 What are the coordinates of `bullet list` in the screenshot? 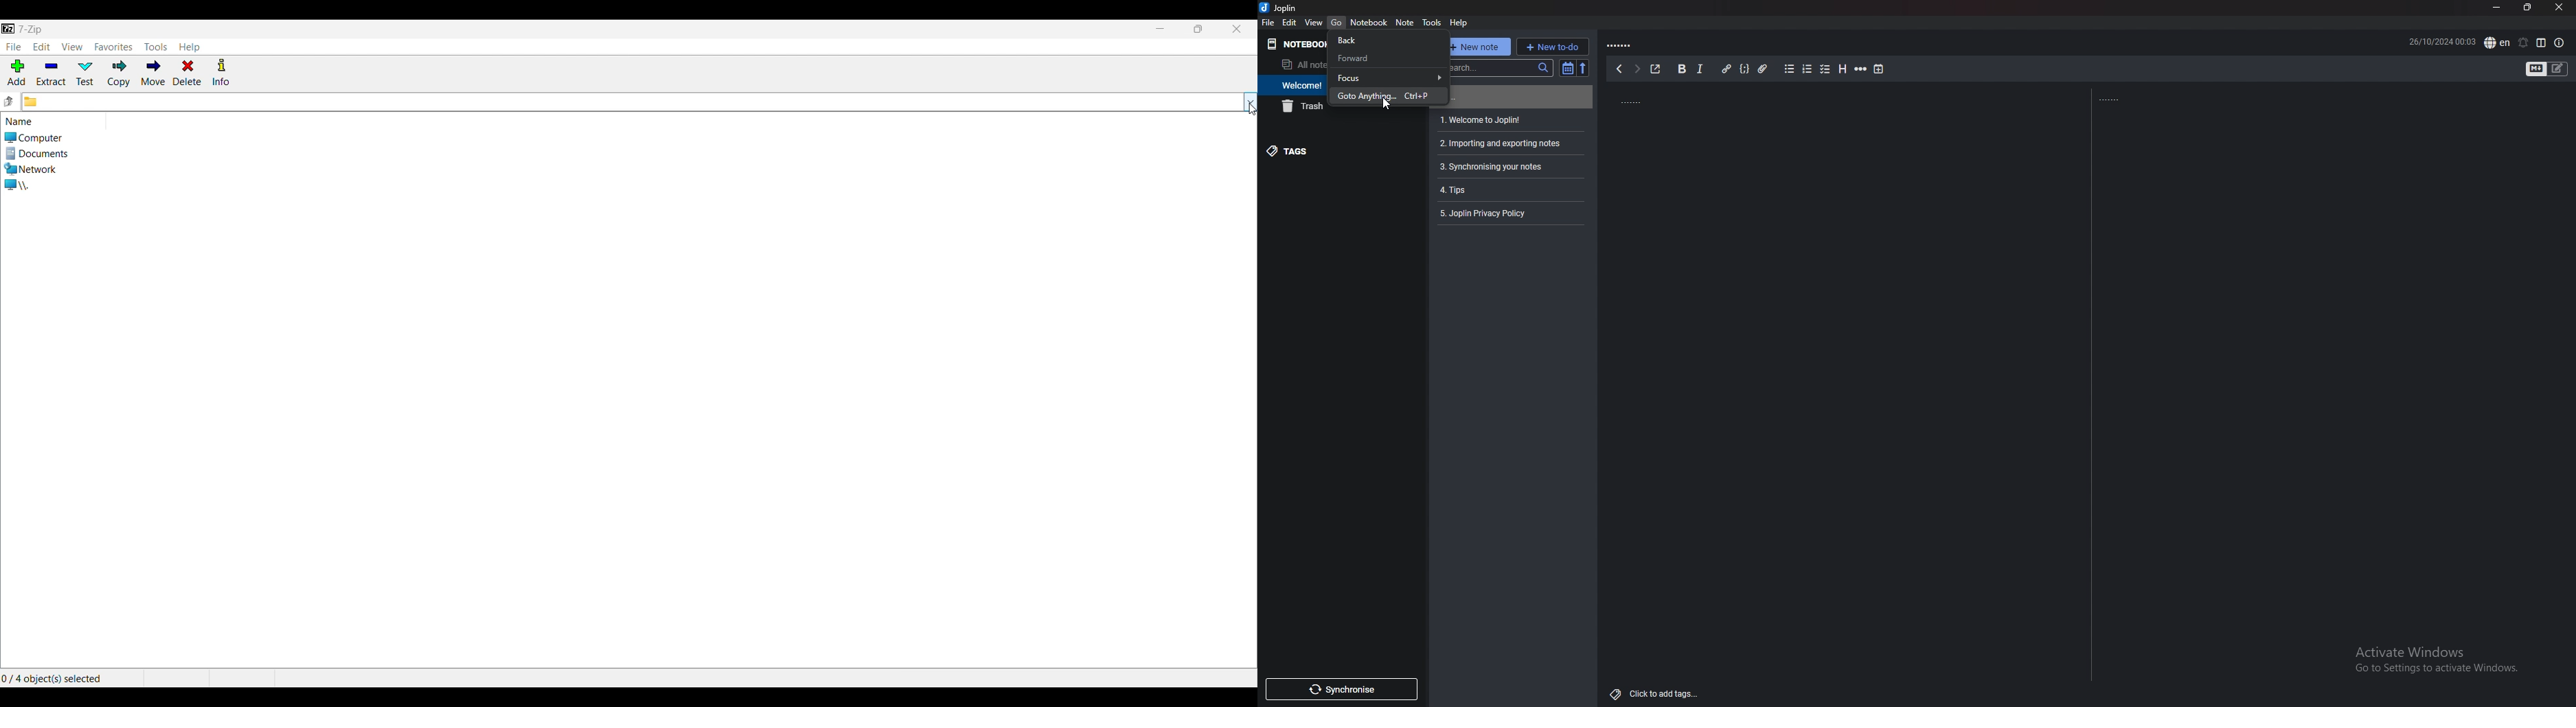 It's located at (1789, 69).